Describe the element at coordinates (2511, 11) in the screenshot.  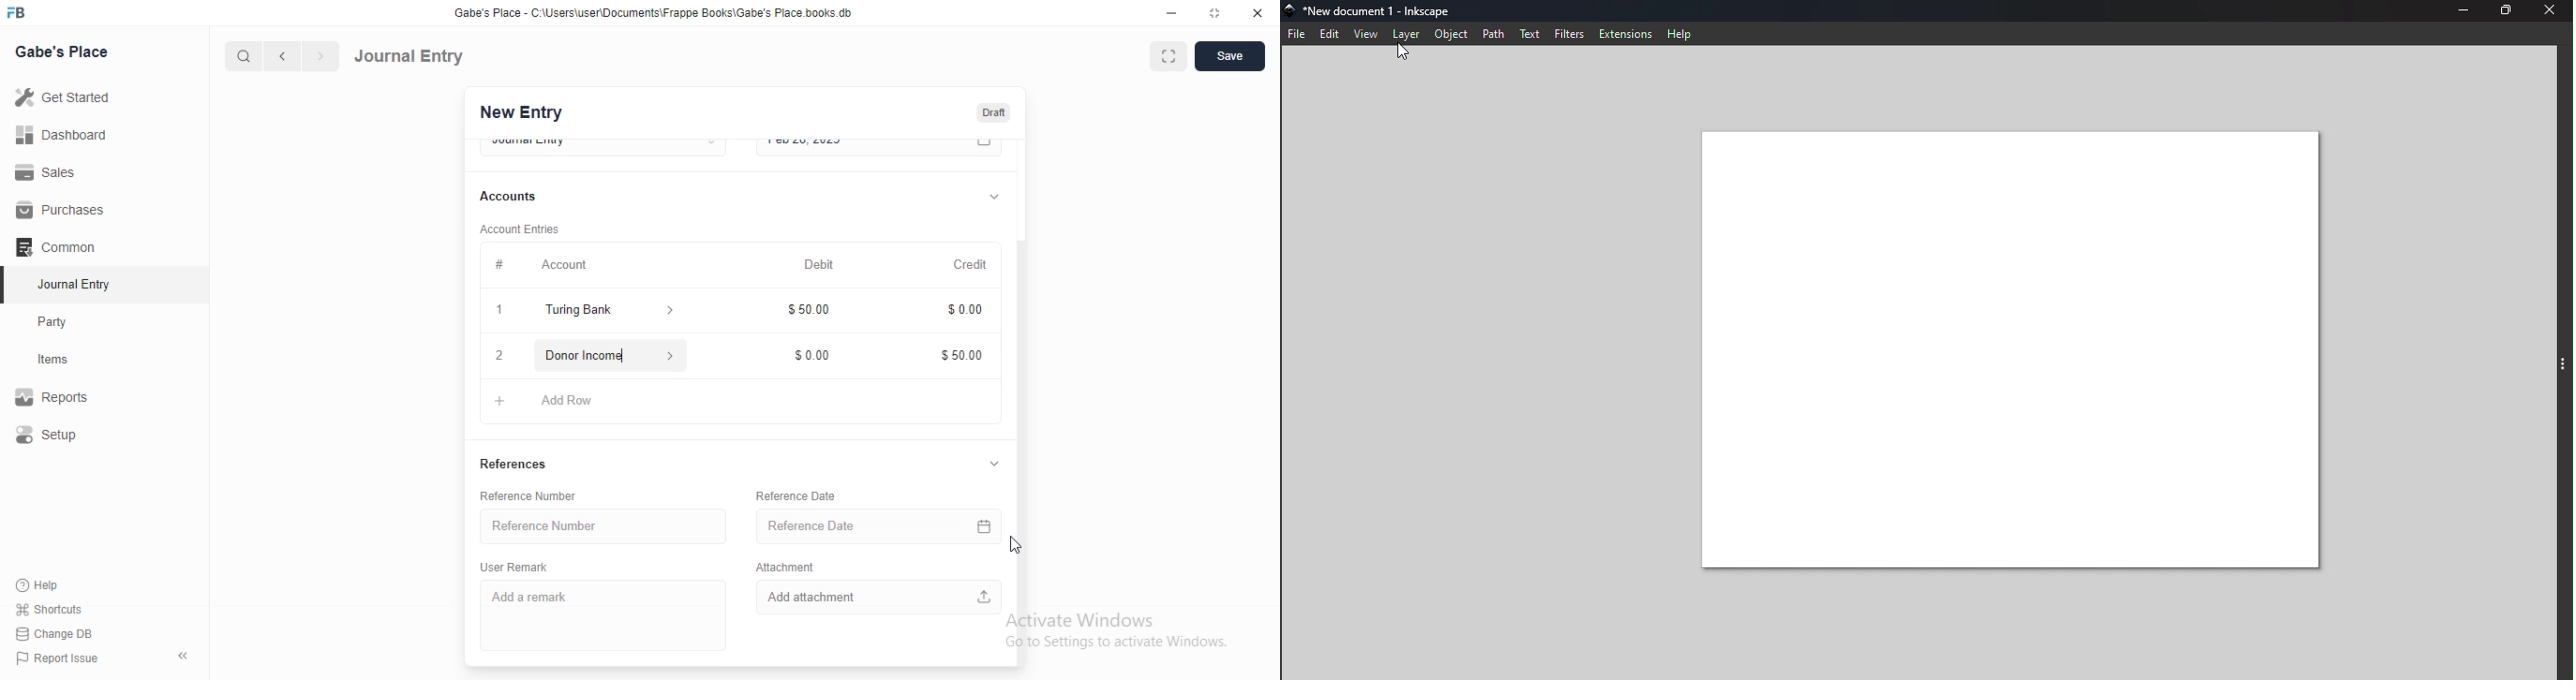
I see `Maximize` at that location.